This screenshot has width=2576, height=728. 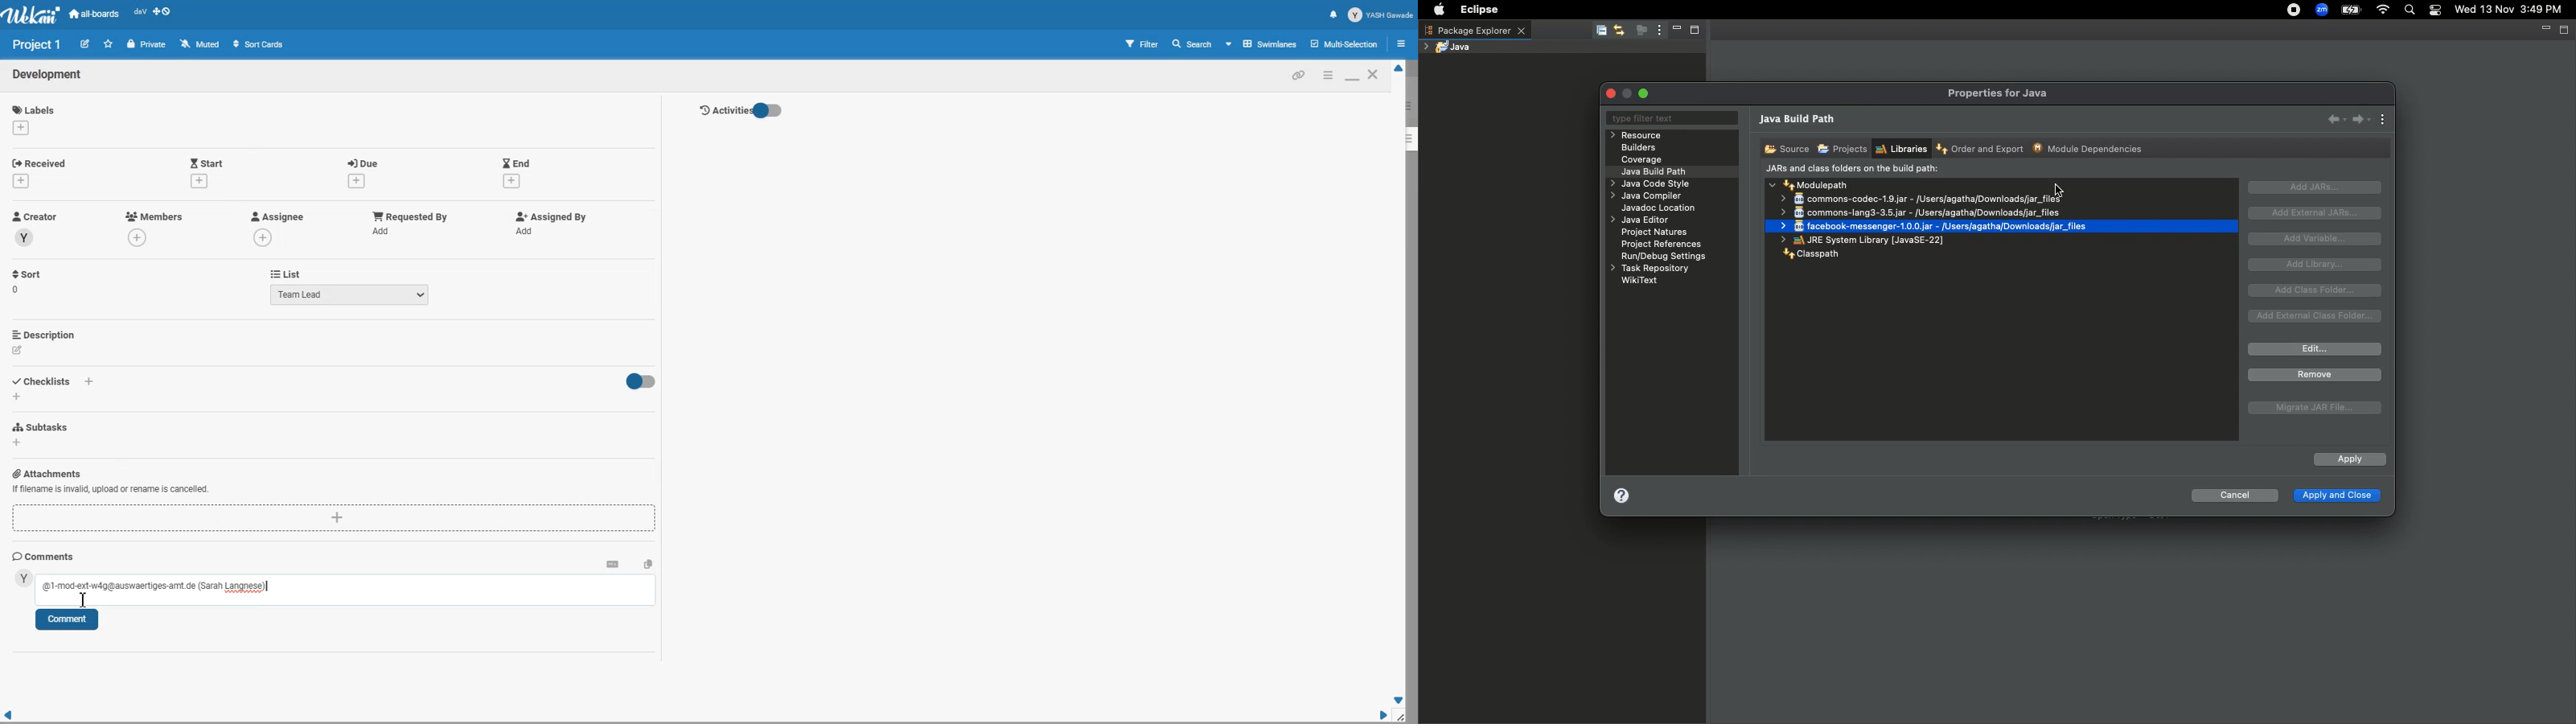 I want to click on Notification, so click(x=1333, y=14).